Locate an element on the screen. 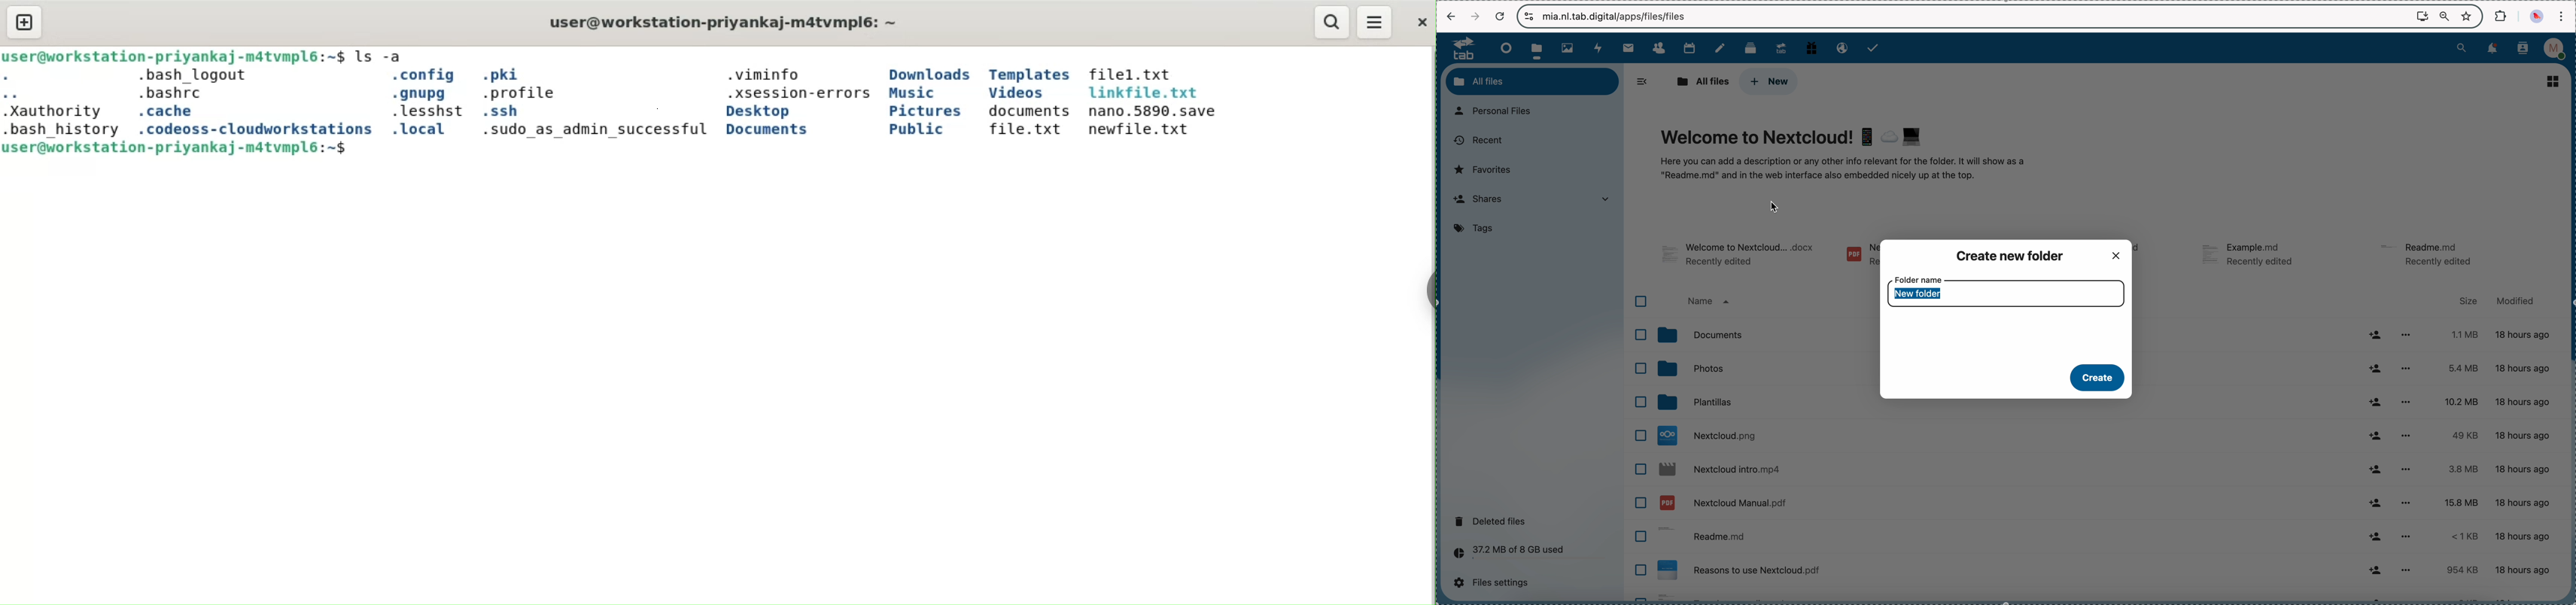  templates is located at coordinates (1764, 404).